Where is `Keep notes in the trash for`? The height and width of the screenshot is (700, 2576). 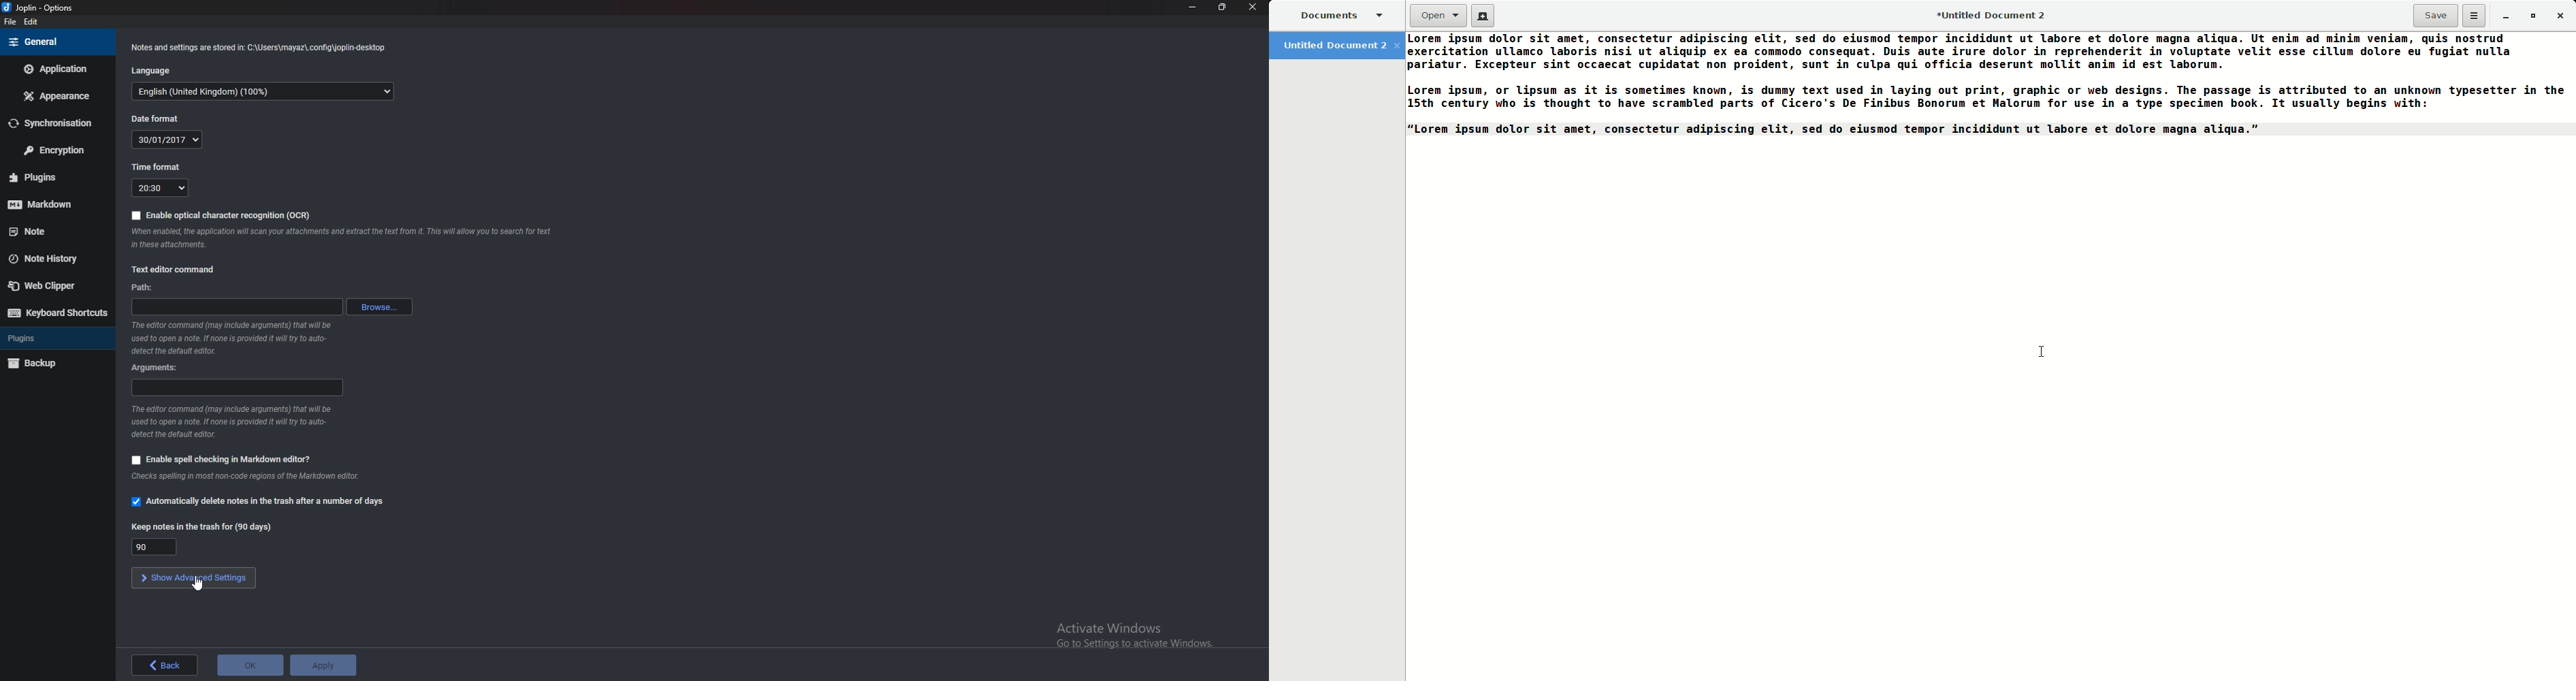 Keep notes in the trash for is located at coordinates (200, 528).